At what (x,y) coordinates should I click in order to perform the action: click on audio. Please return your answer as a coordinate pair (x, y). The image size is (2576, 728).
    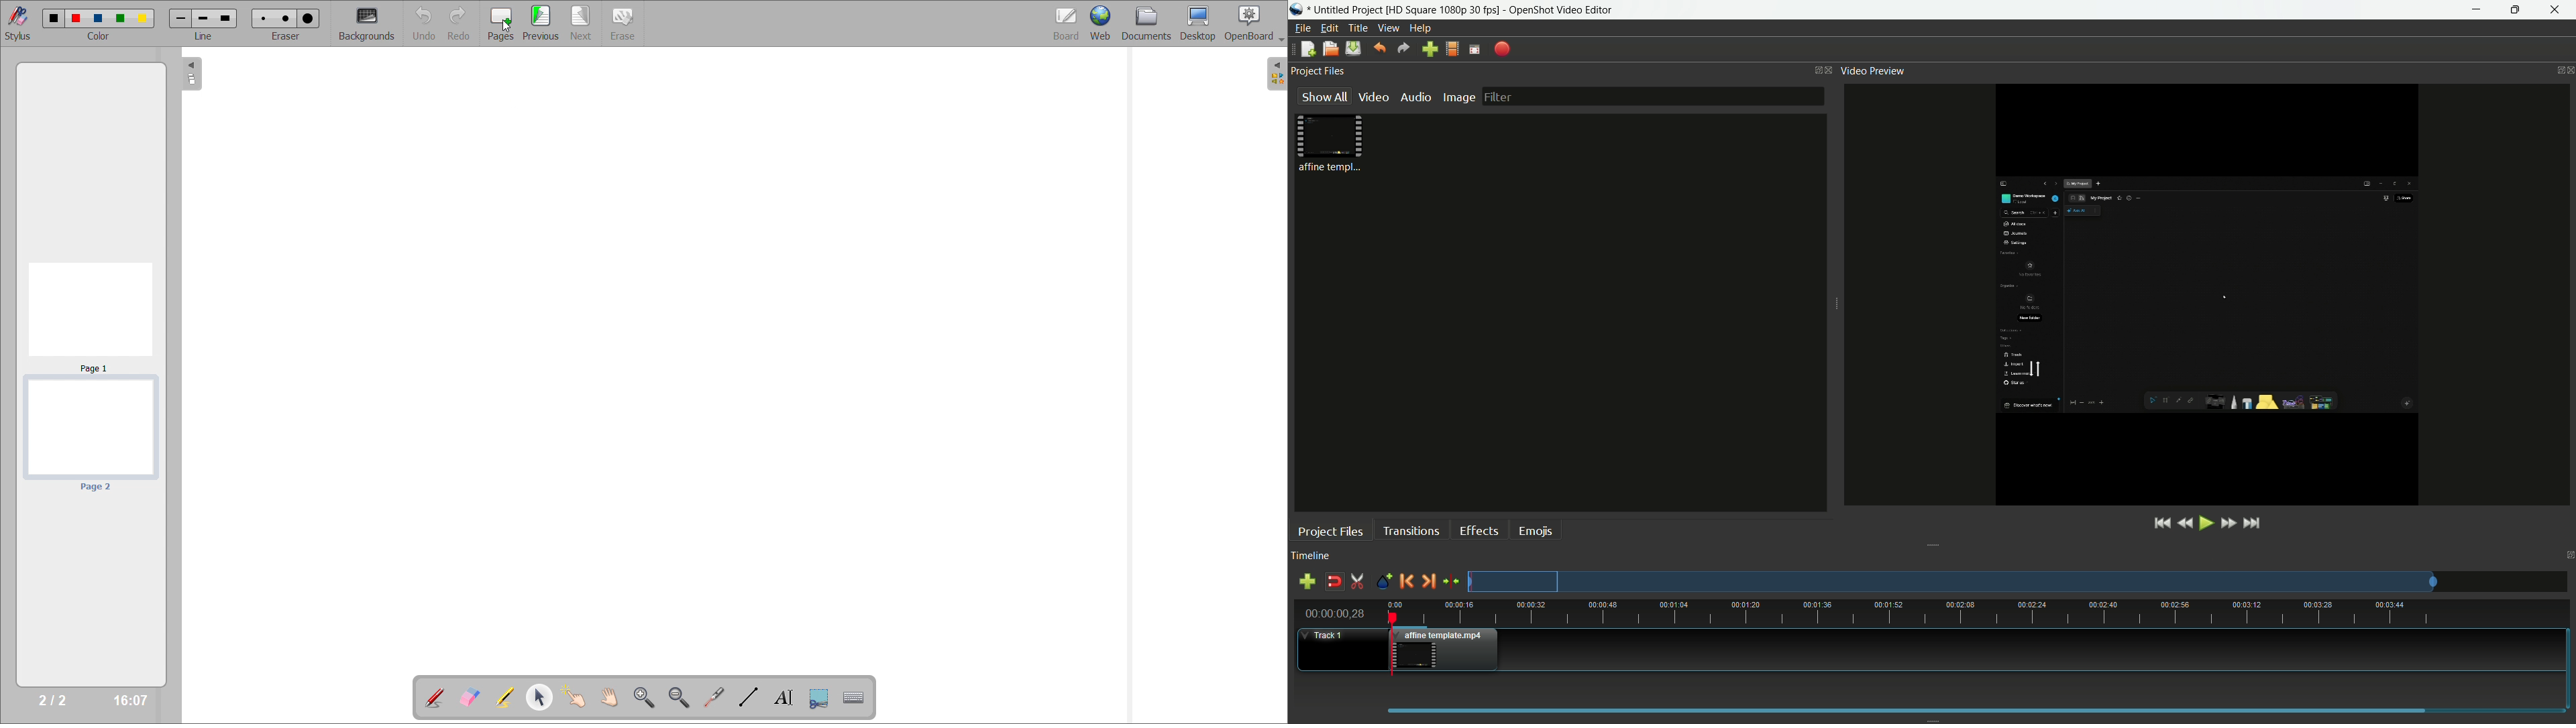
    Looking at the image, I should click on (1417, 97).